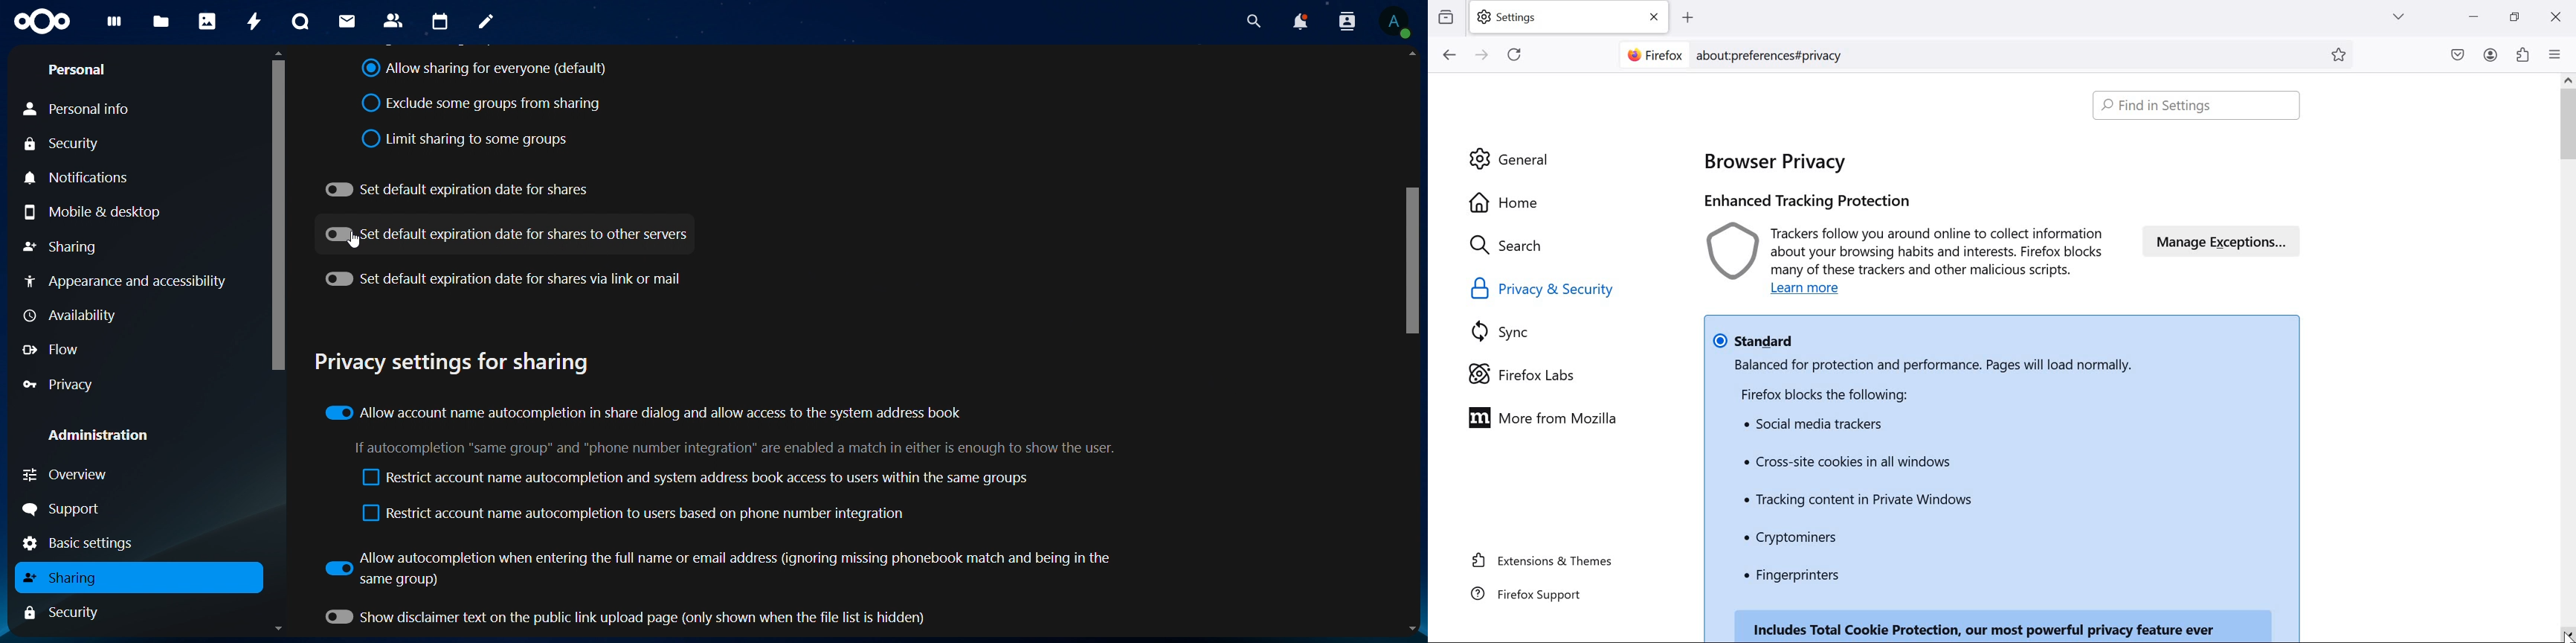  Describe the element at coordinates (46, 22) in the screenshot. I see `icon` at that location.